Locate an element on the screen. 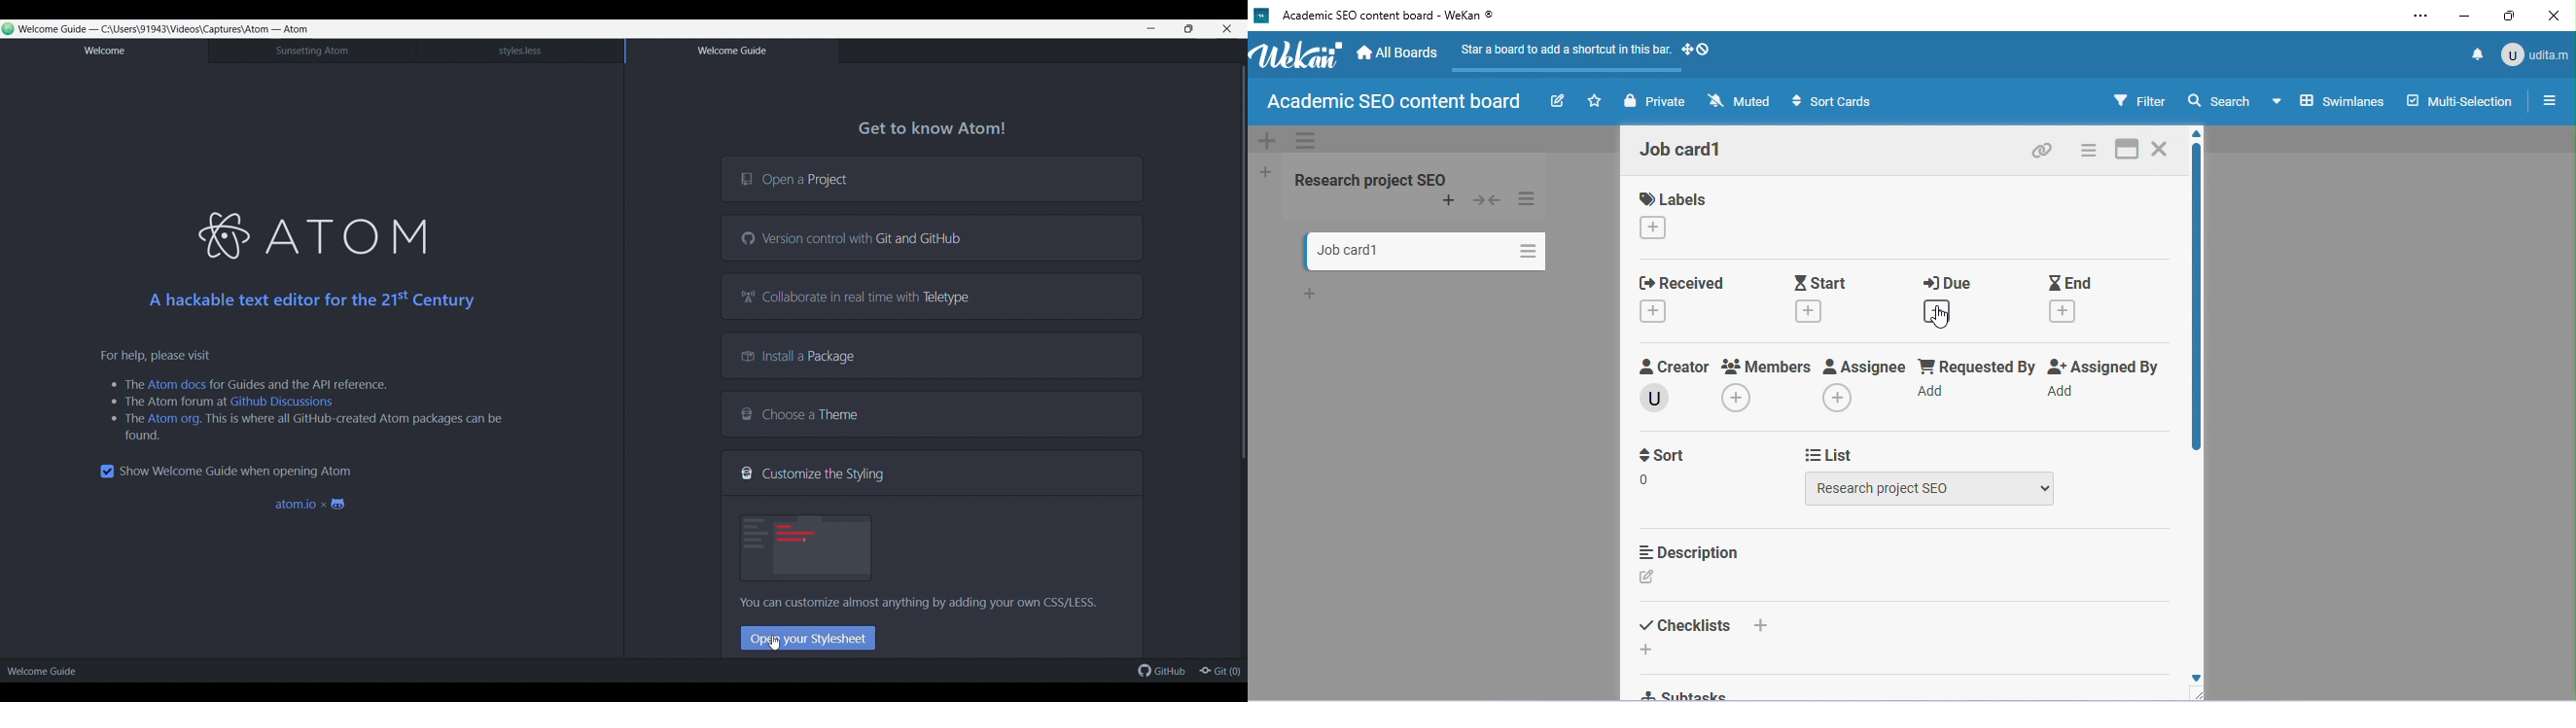  search is located at coordinates (2219, 99).